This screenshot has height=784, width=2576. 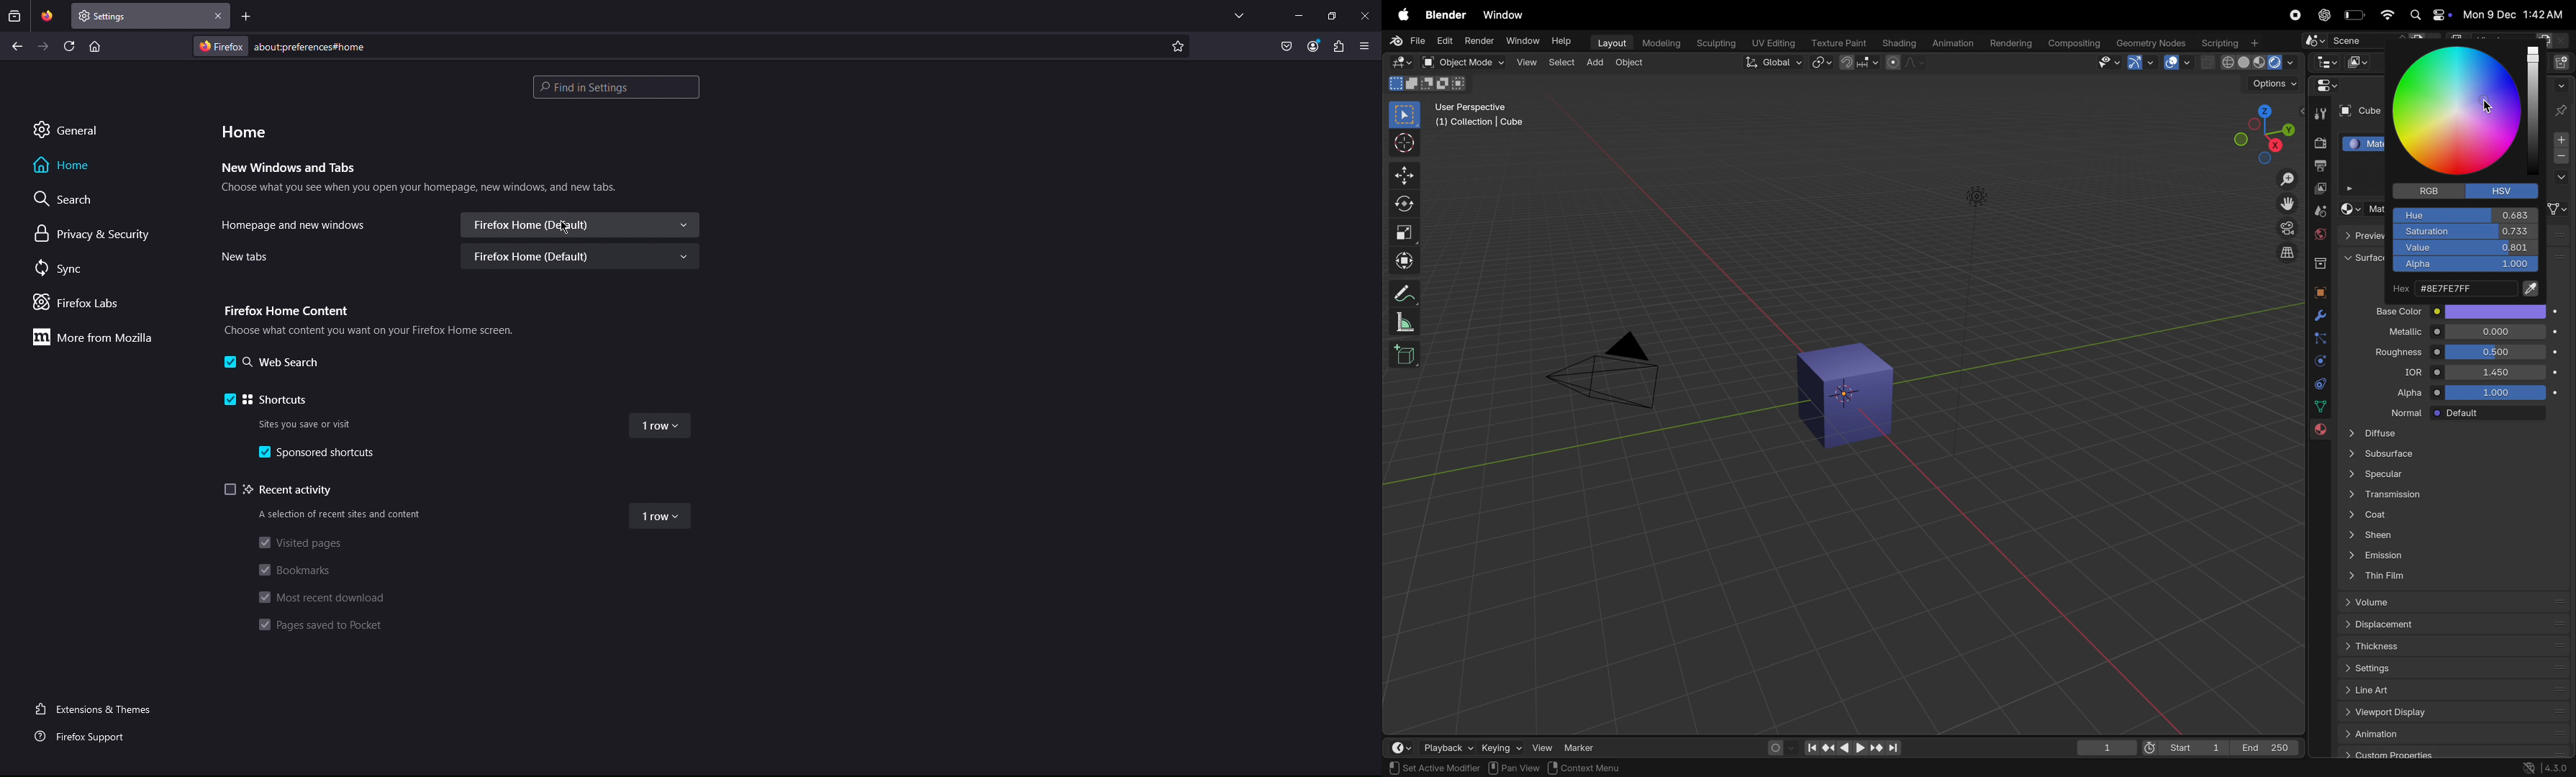 What do you see at coordinates (1562, 40) in the screenshot?
I see `Help` at bounding box center [1562, 40].